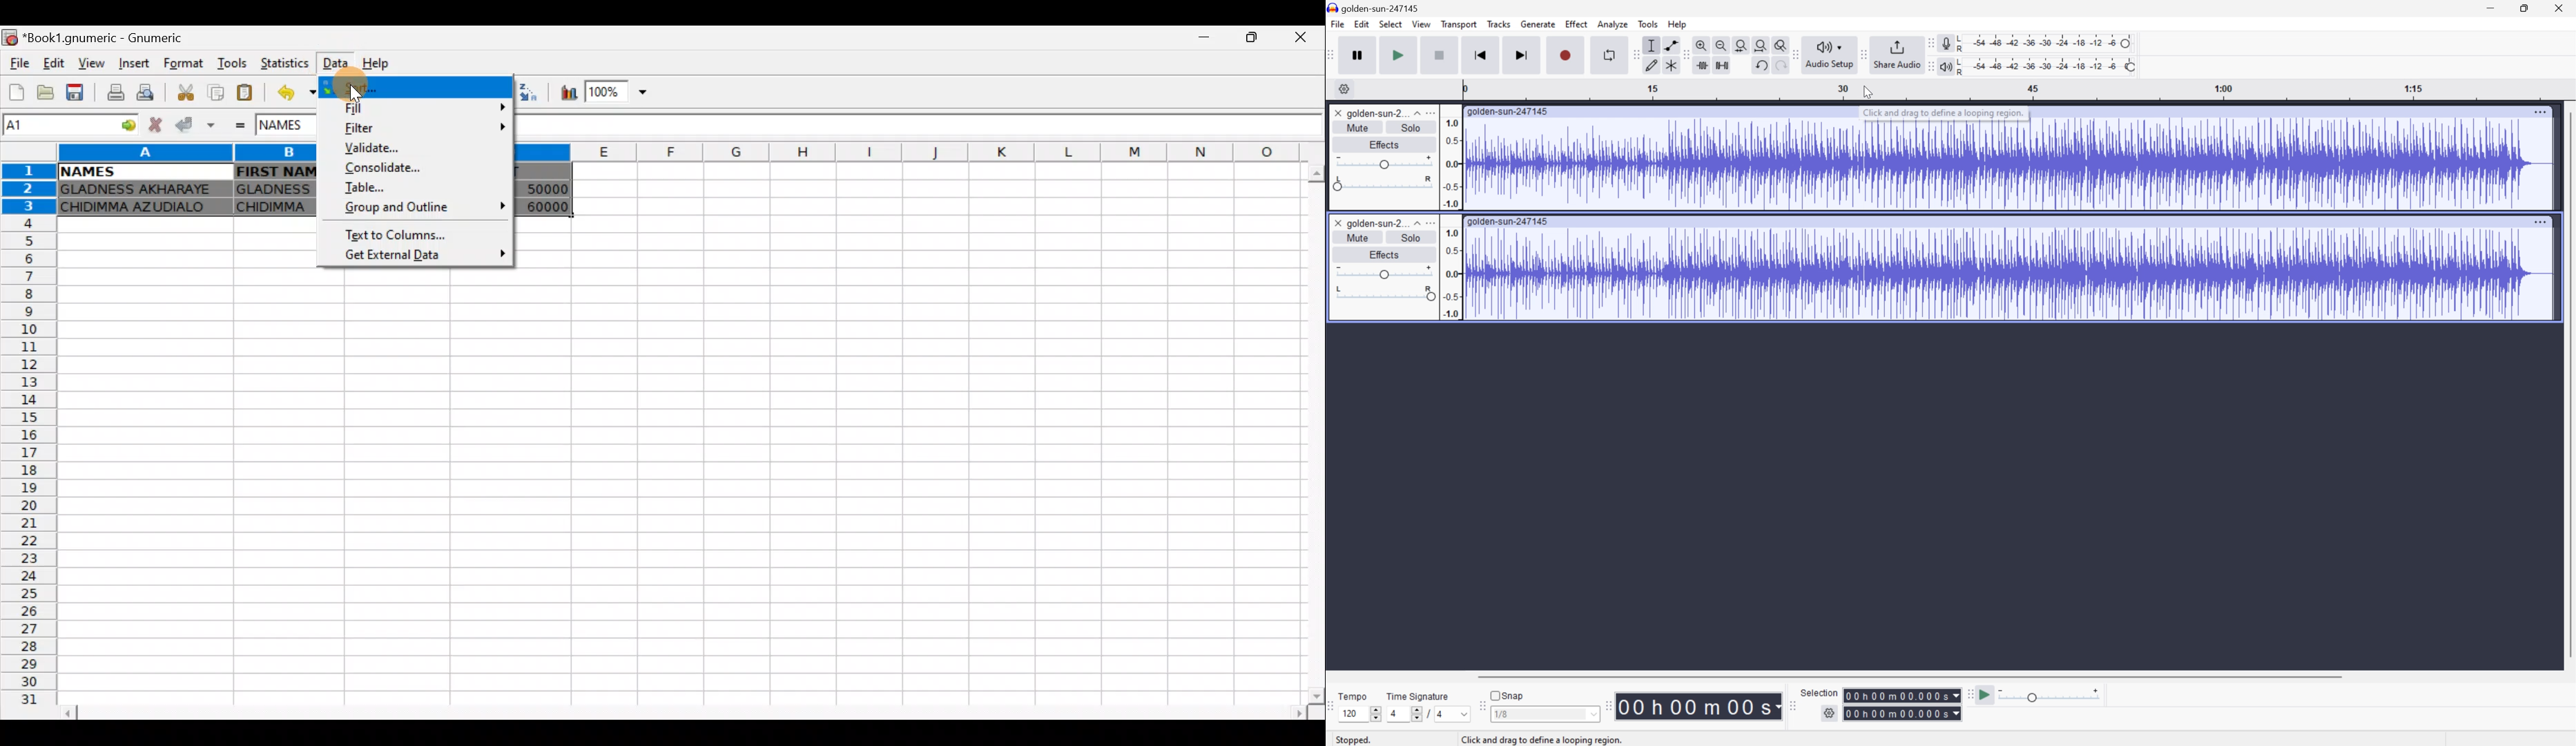  Describe the element at coordinates (19, 64) in the screenshot. I see `File` at that location.